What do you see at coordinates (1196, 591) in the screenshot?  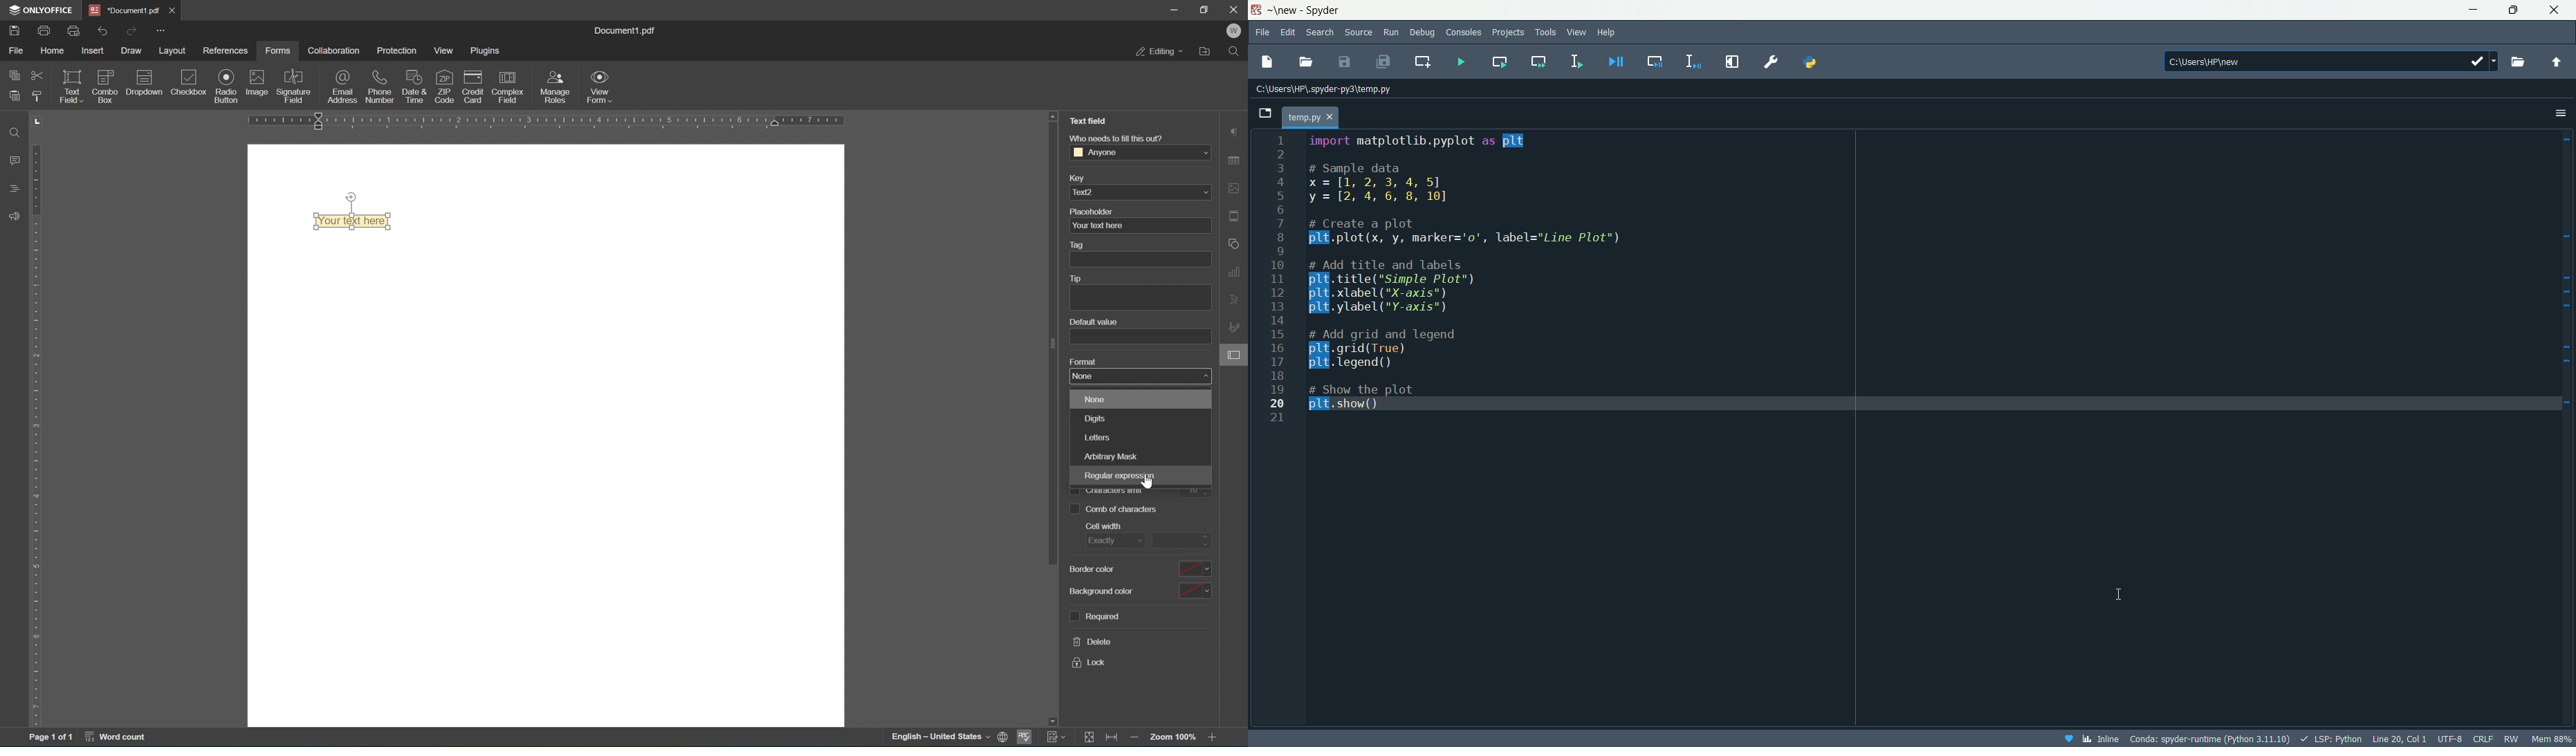 I see `color` at bounding box center [1196, 591].